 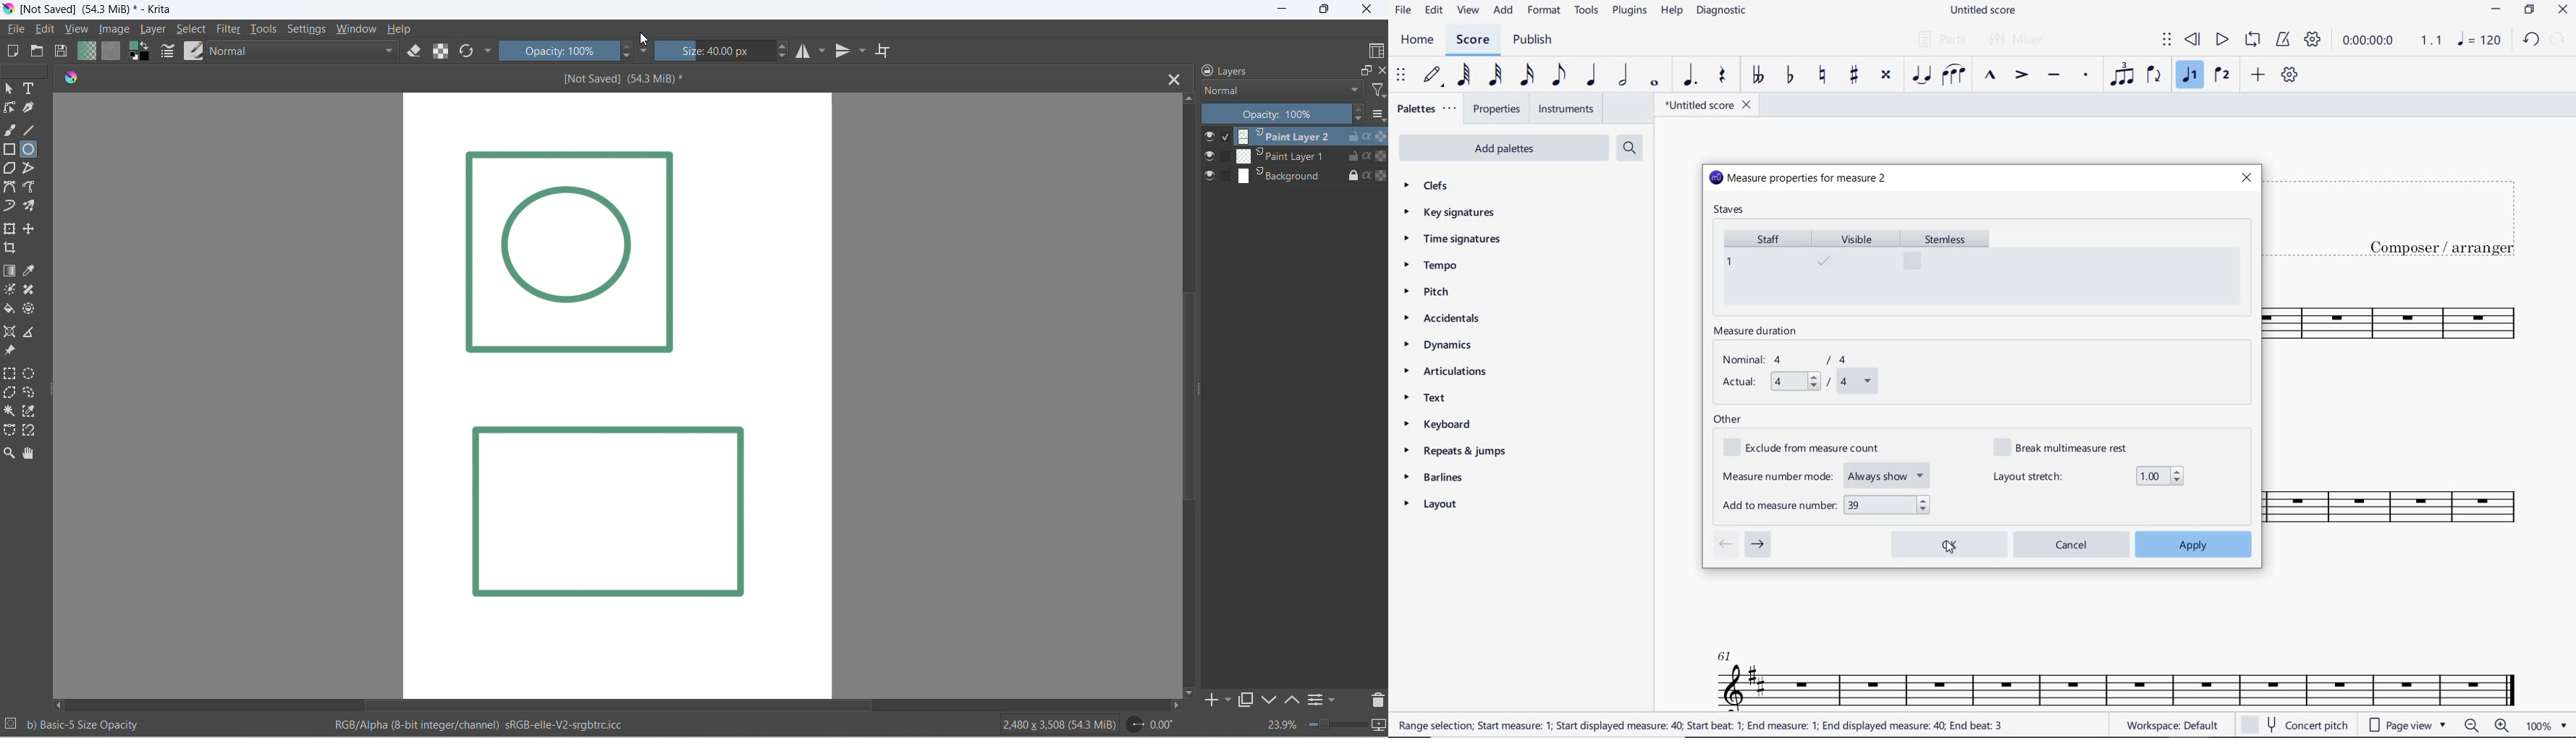 I want to click on TOOLS, so click(x=1588, y=13).